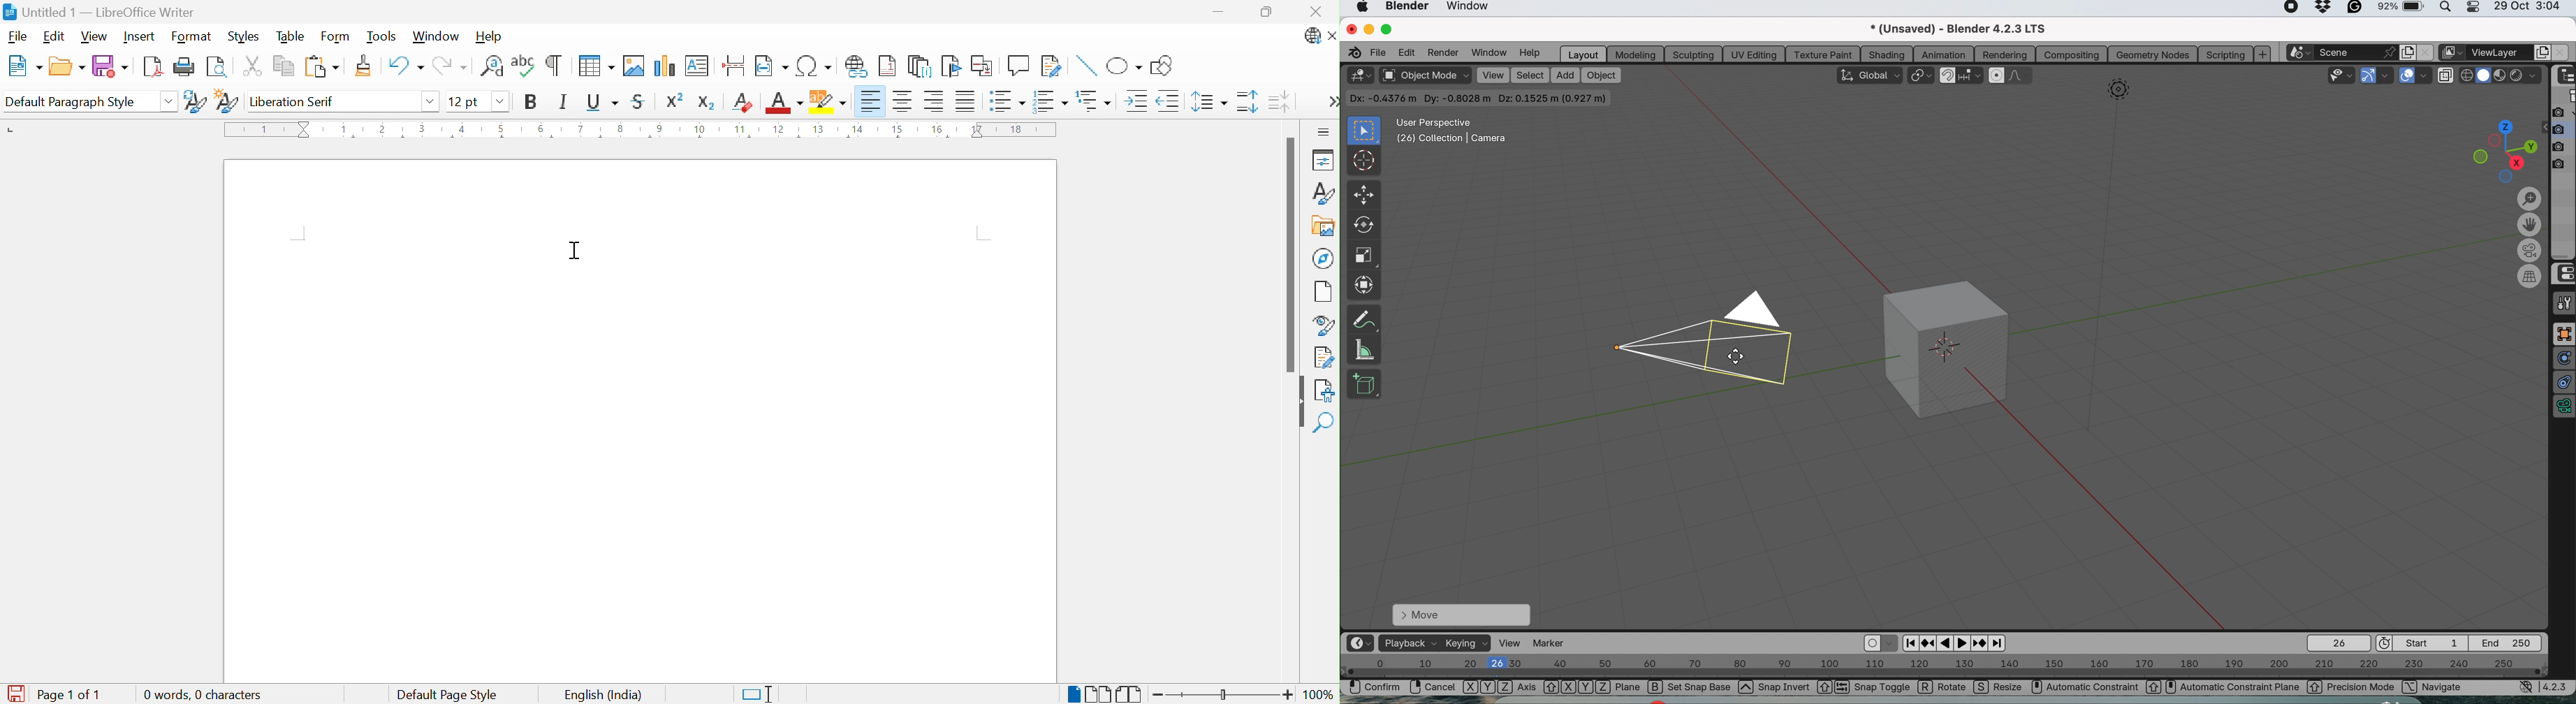 The height and width of the screenshot is (728, 2576). I want to click on view, so click(1511, 643).